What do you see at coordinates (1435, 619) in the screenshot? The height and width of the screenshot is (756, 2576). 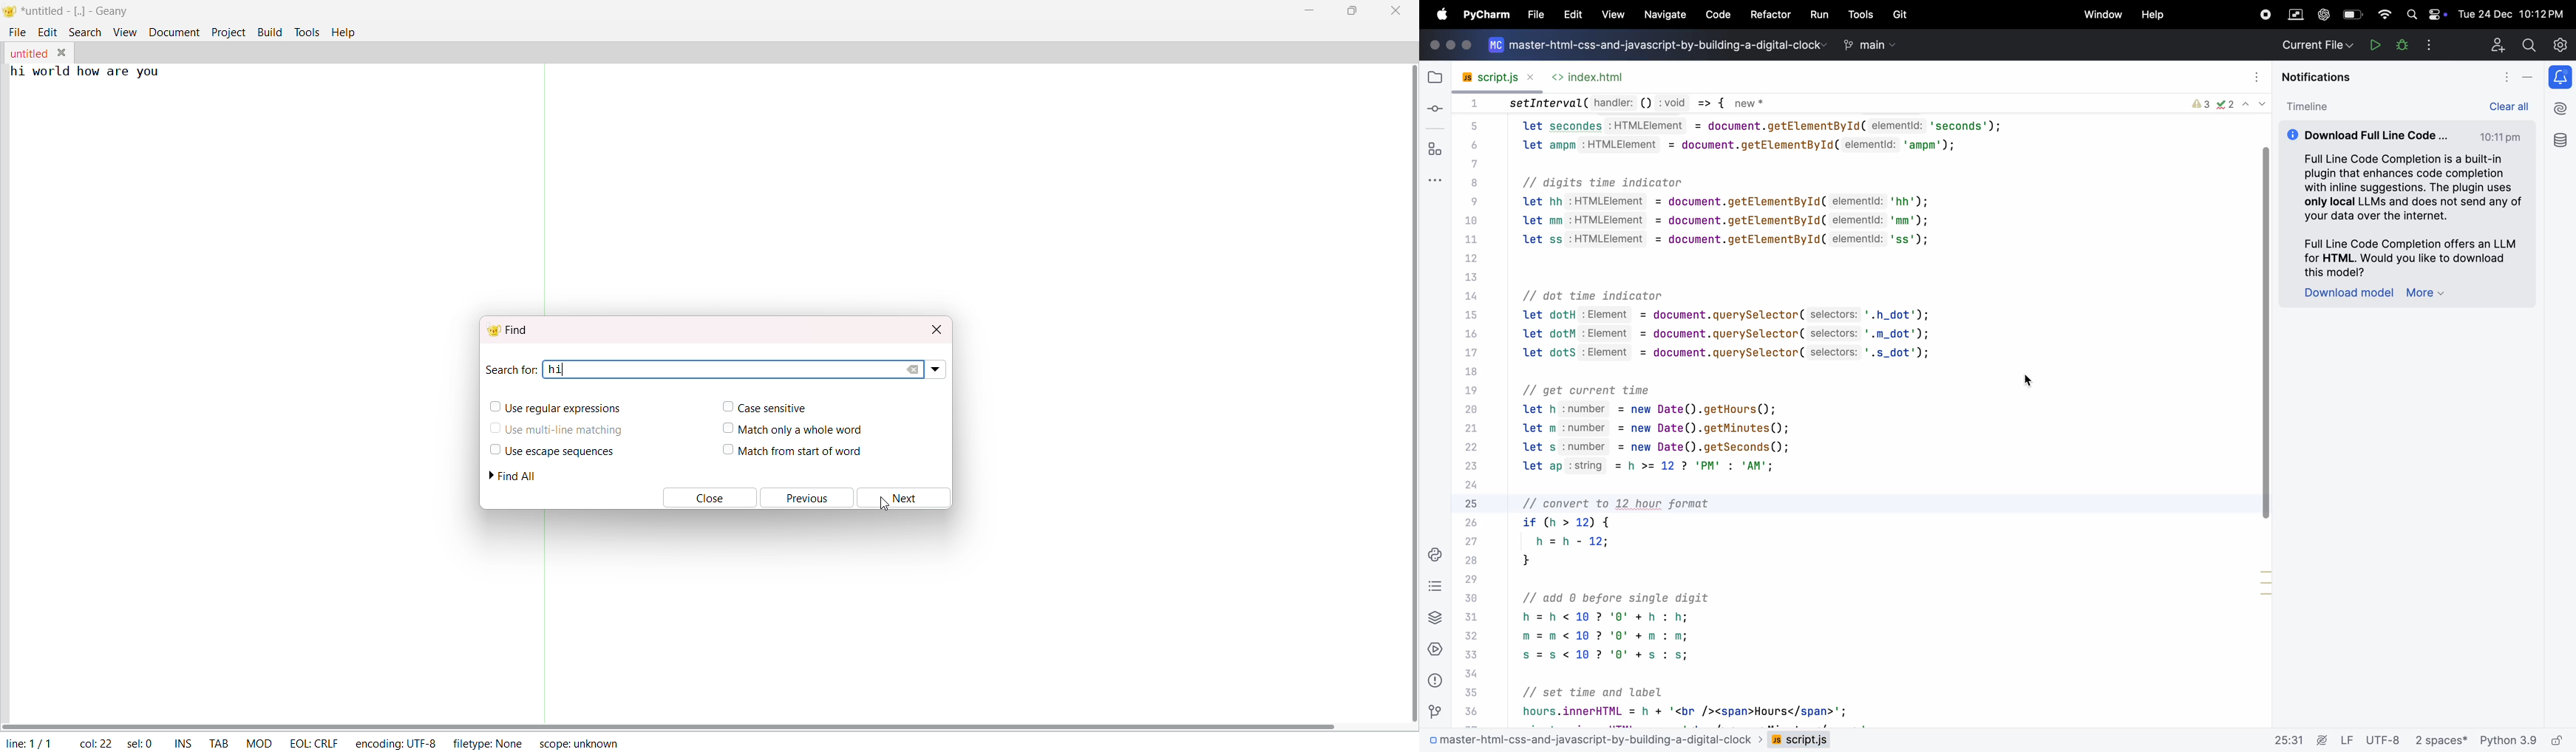 I see `python packages` at bounding box center [1435, 619].